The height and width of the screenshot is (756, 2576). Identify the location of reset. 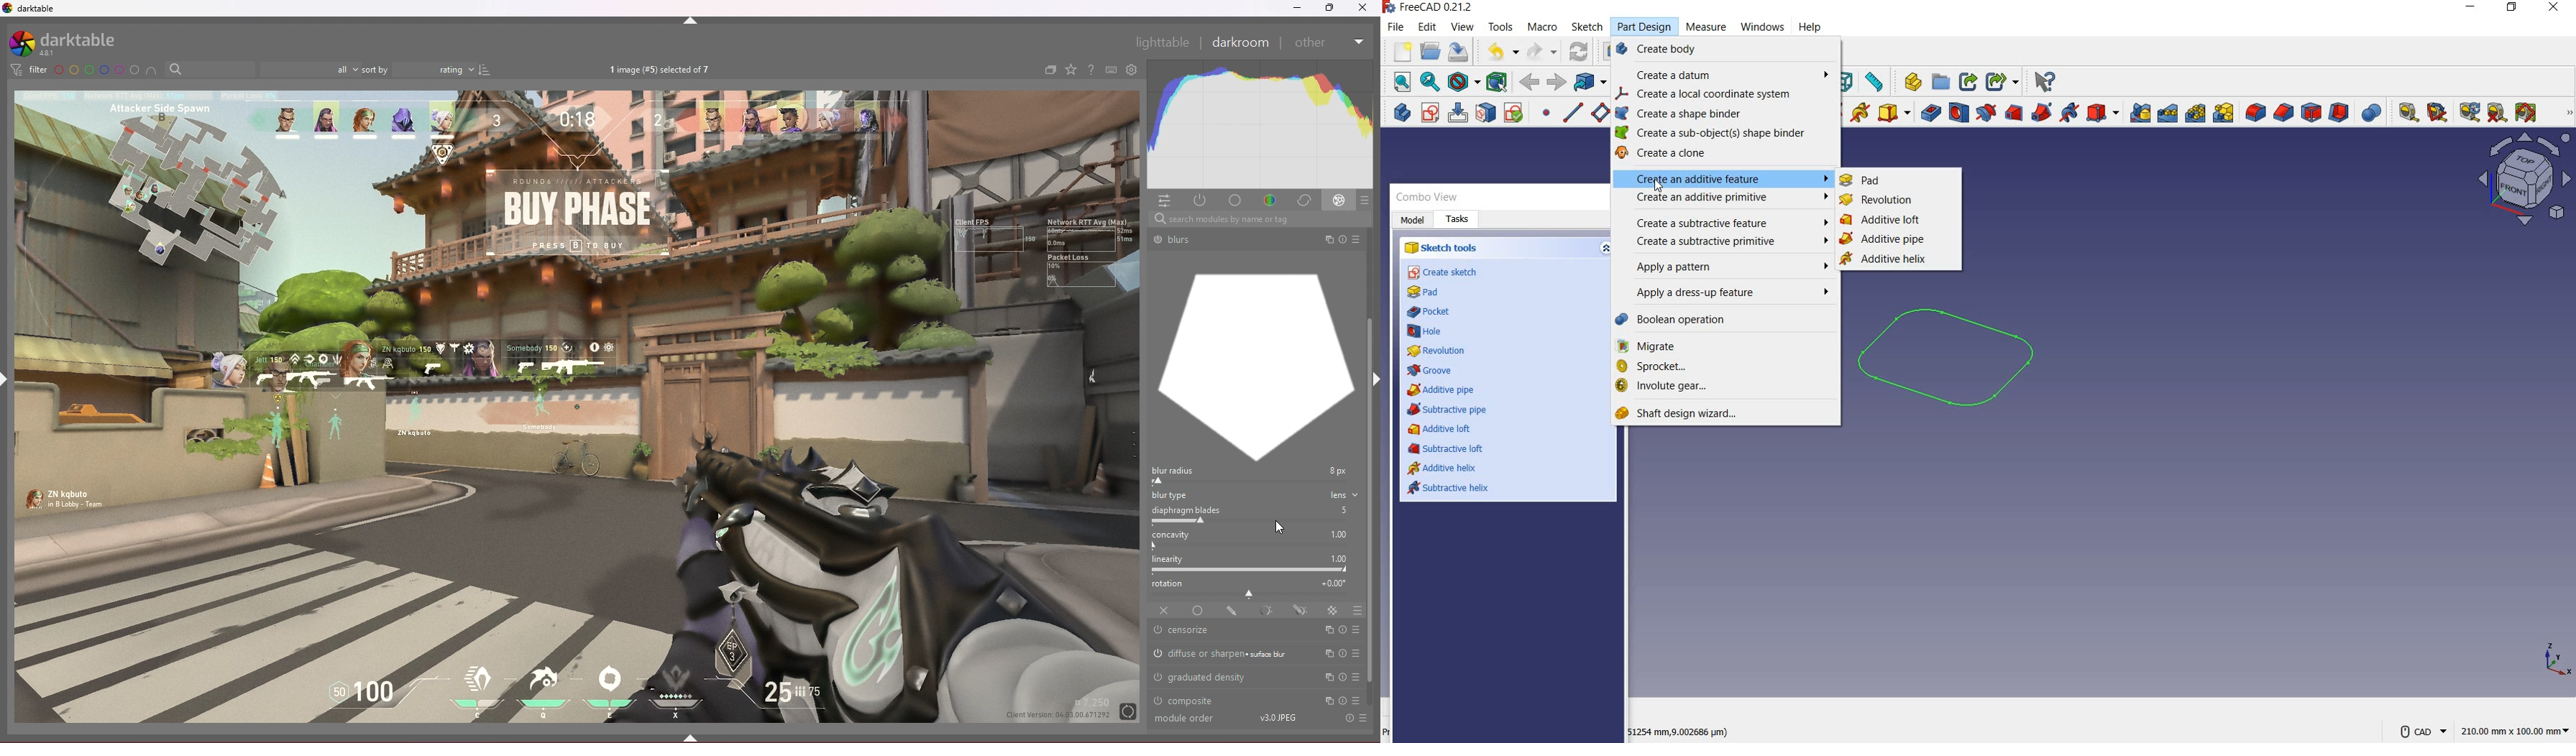
(1342, 653).